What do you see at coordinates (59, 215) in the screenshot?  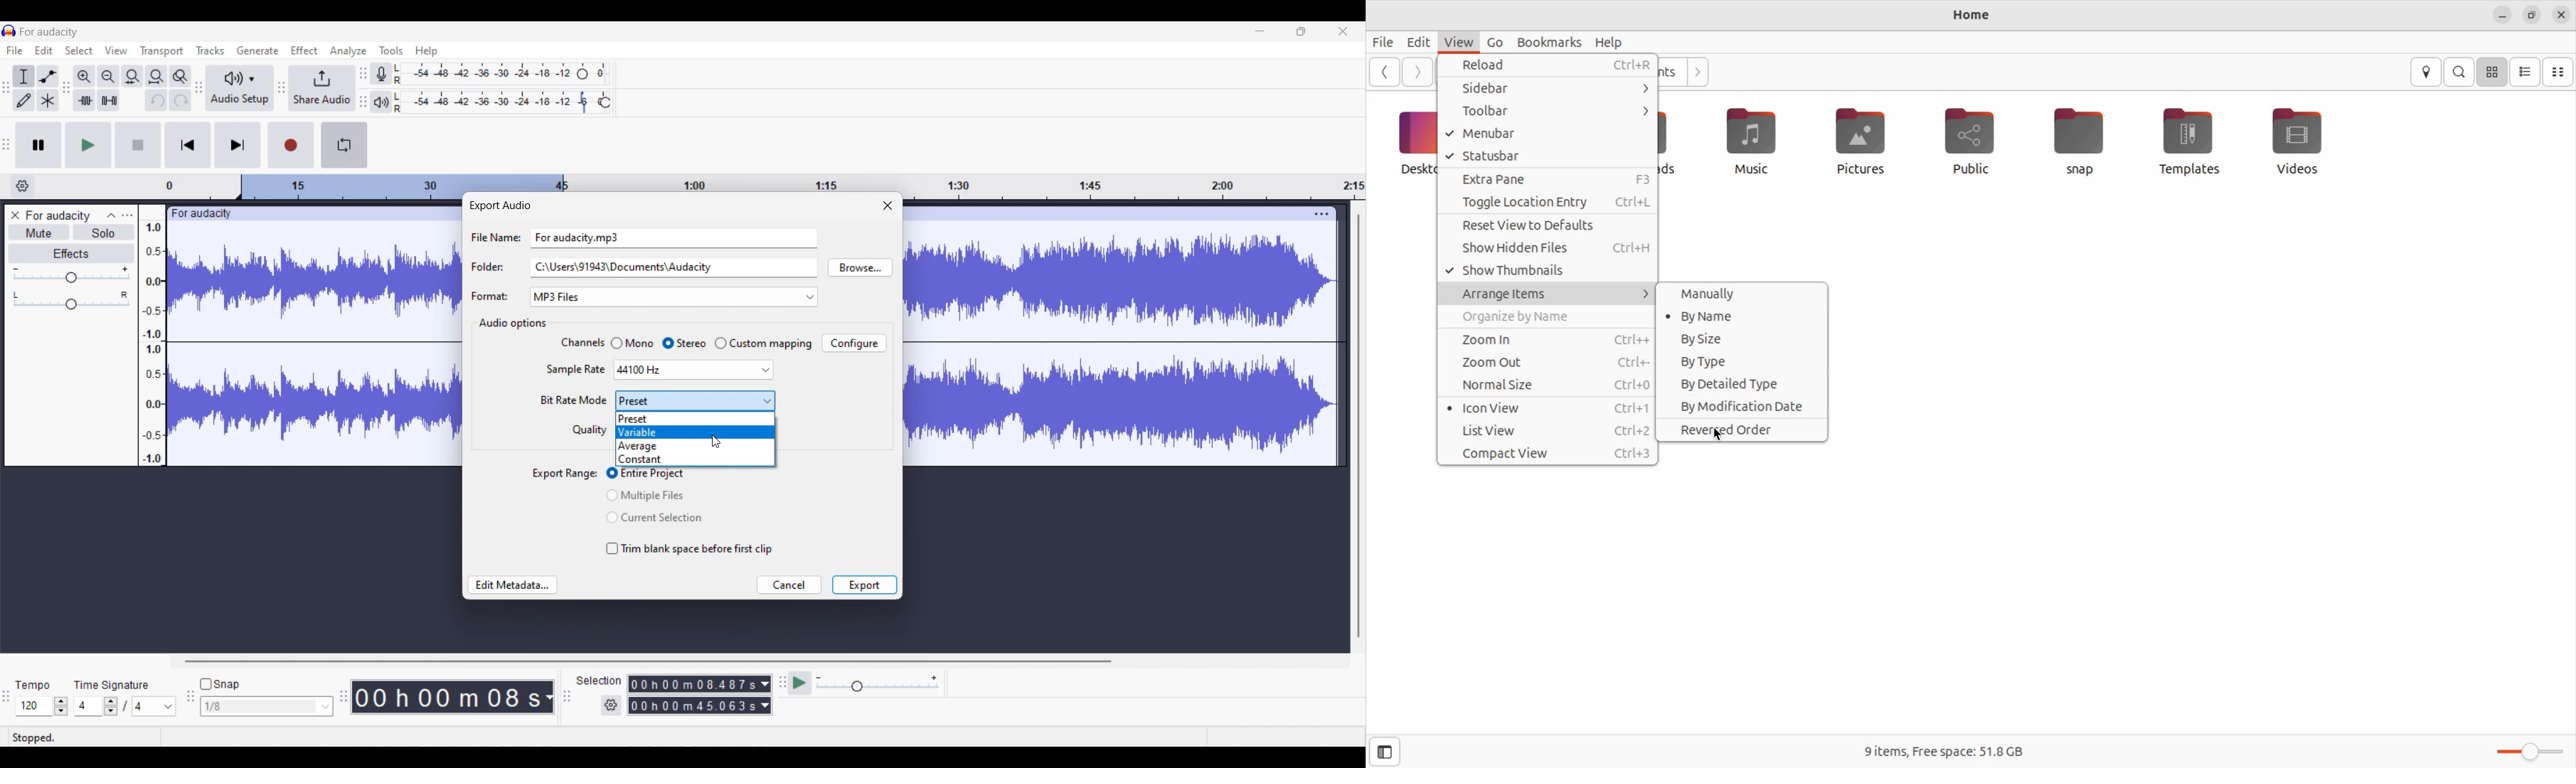 I see `Track name - For audacity` at bounding box center [59, 215].